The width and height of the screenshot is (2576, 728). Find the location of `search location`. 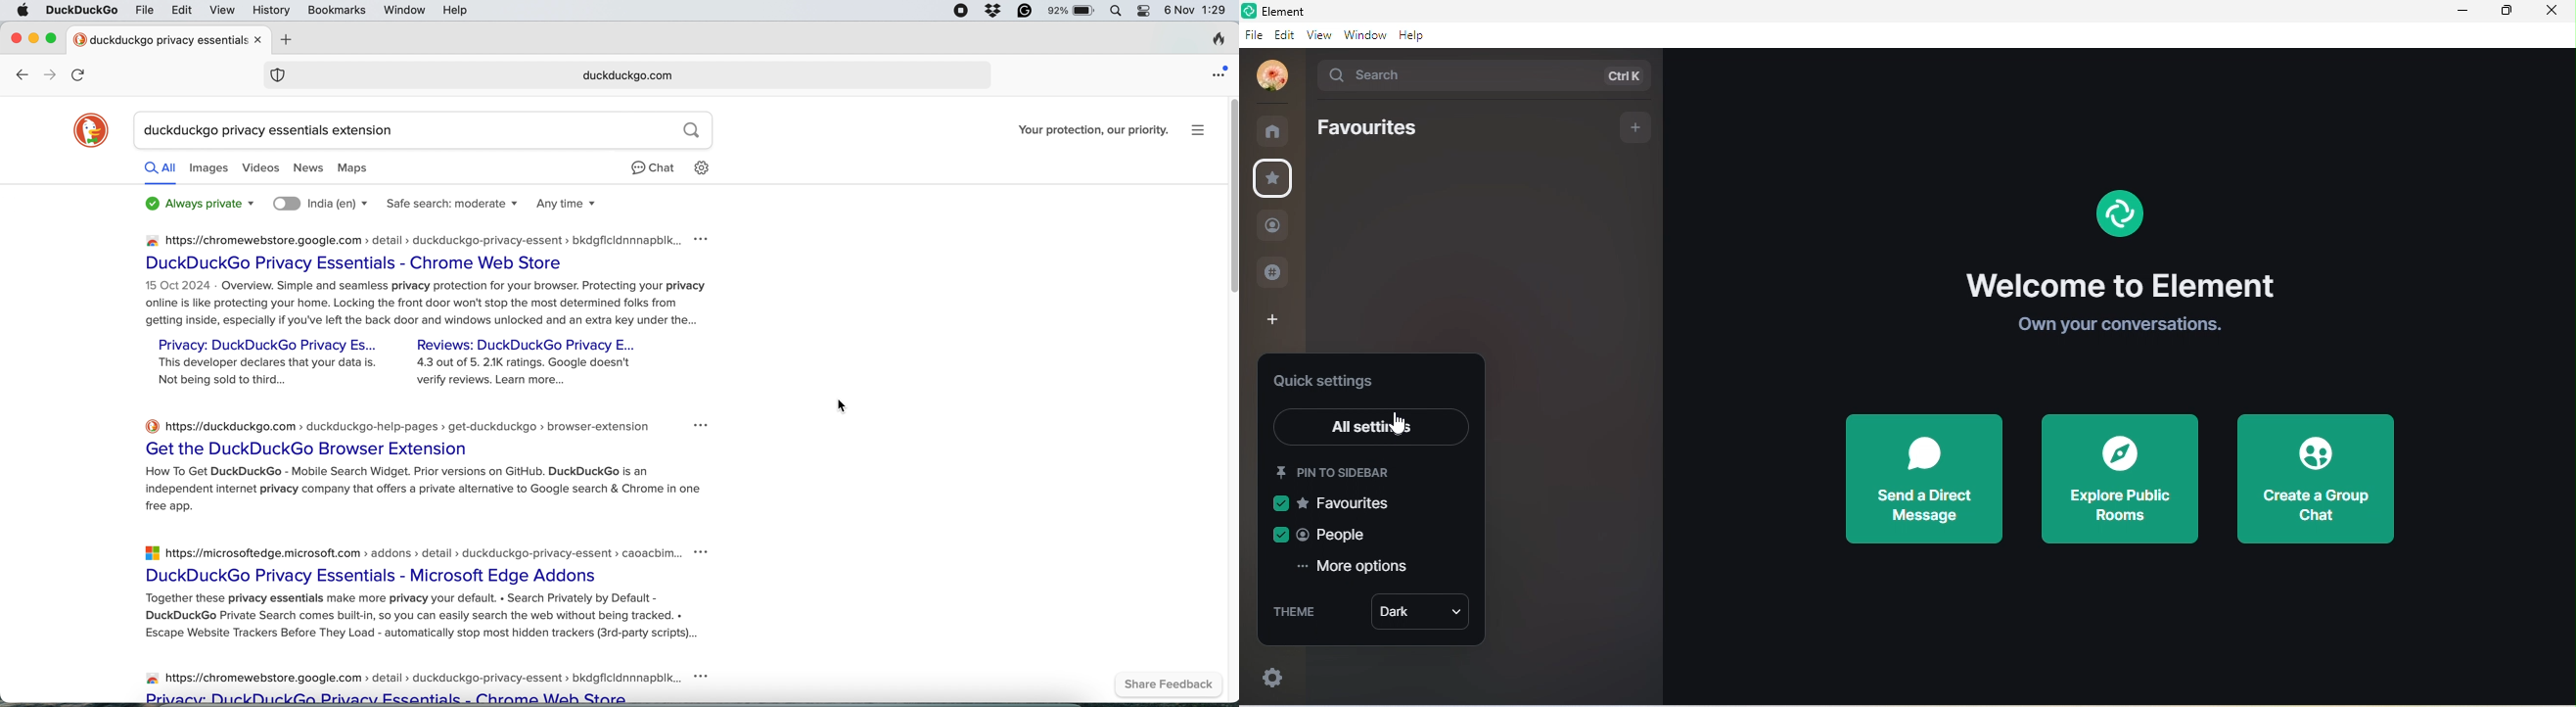

search location is located at coordinates (338, 203).